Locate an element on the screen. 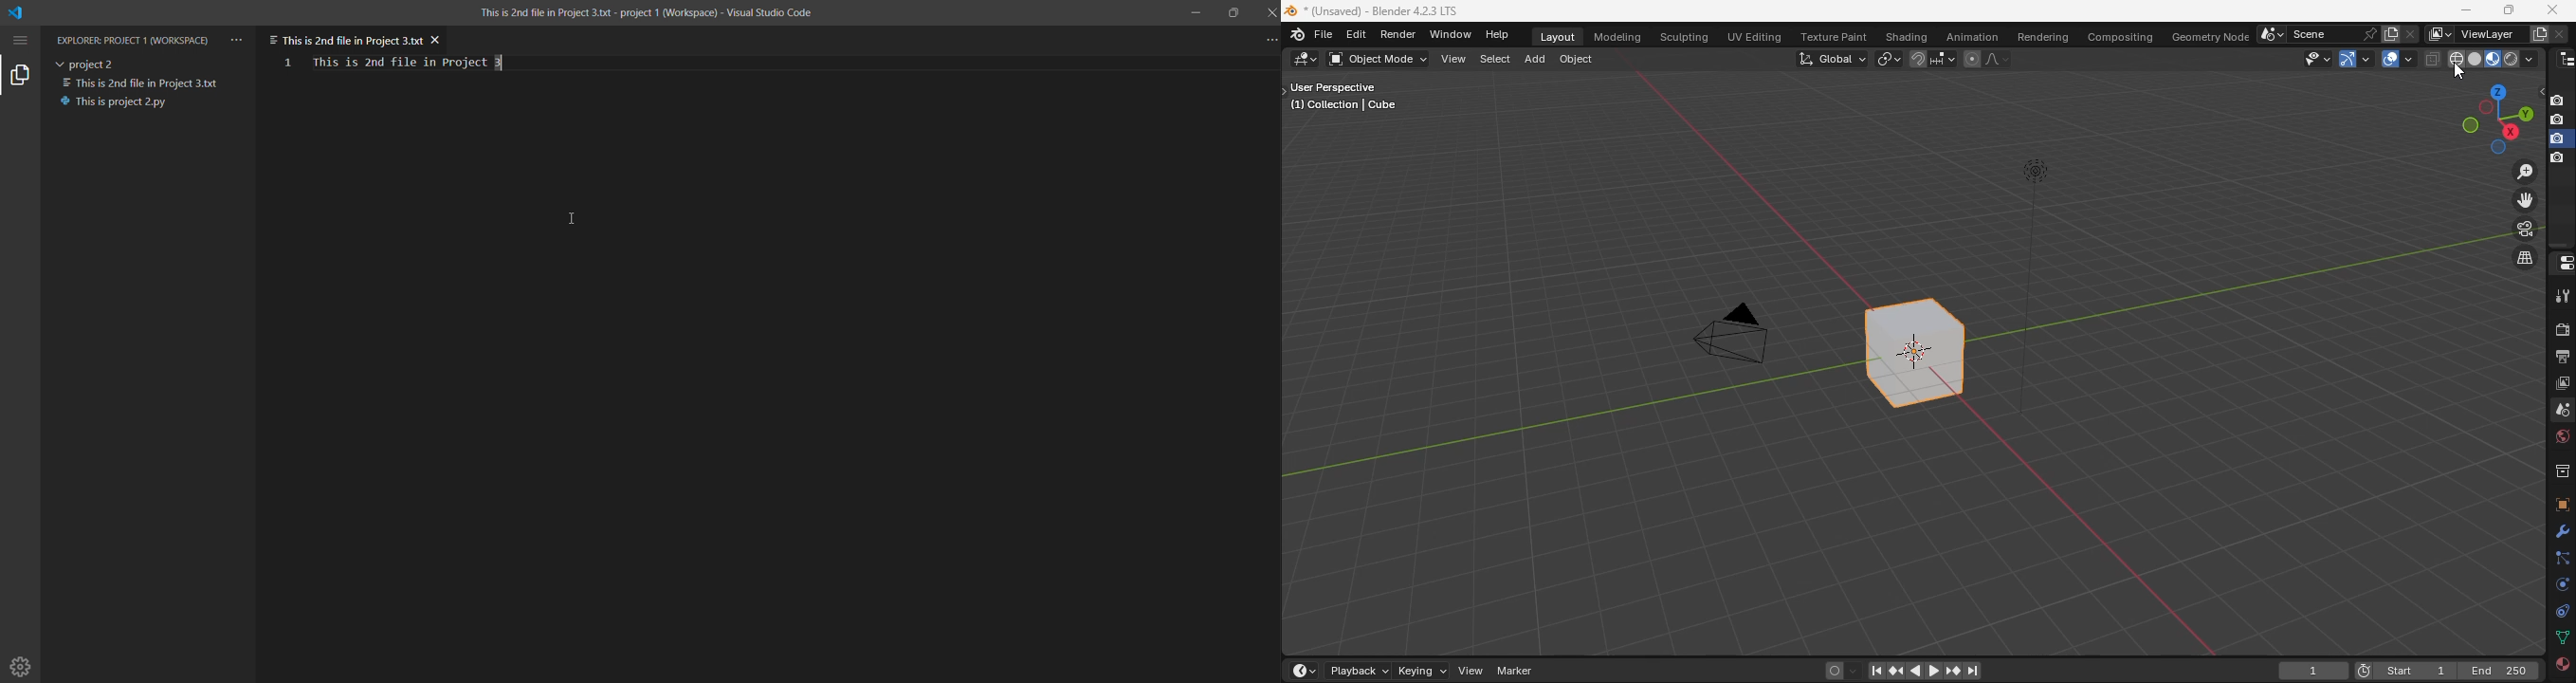  This is 2nd file in Proiect 3.txt is located at coordinates (143, 81).